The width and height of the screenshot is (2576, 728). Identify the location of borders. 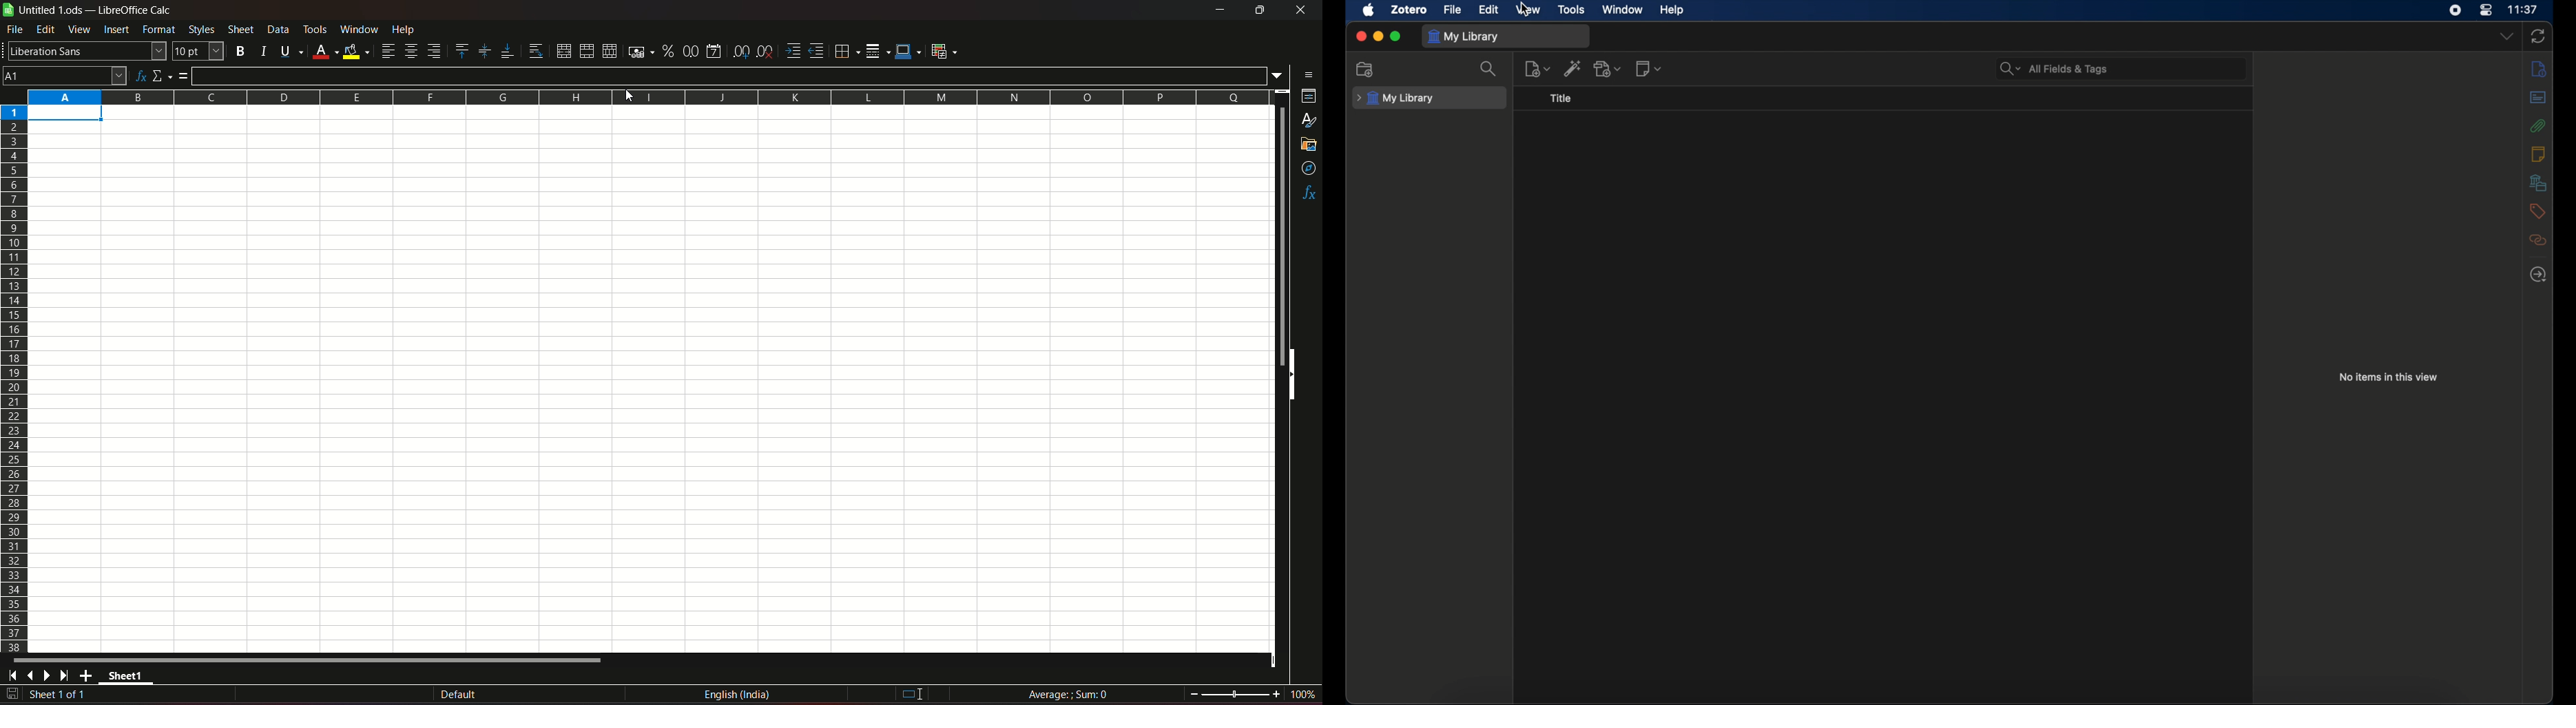
(846, 52).